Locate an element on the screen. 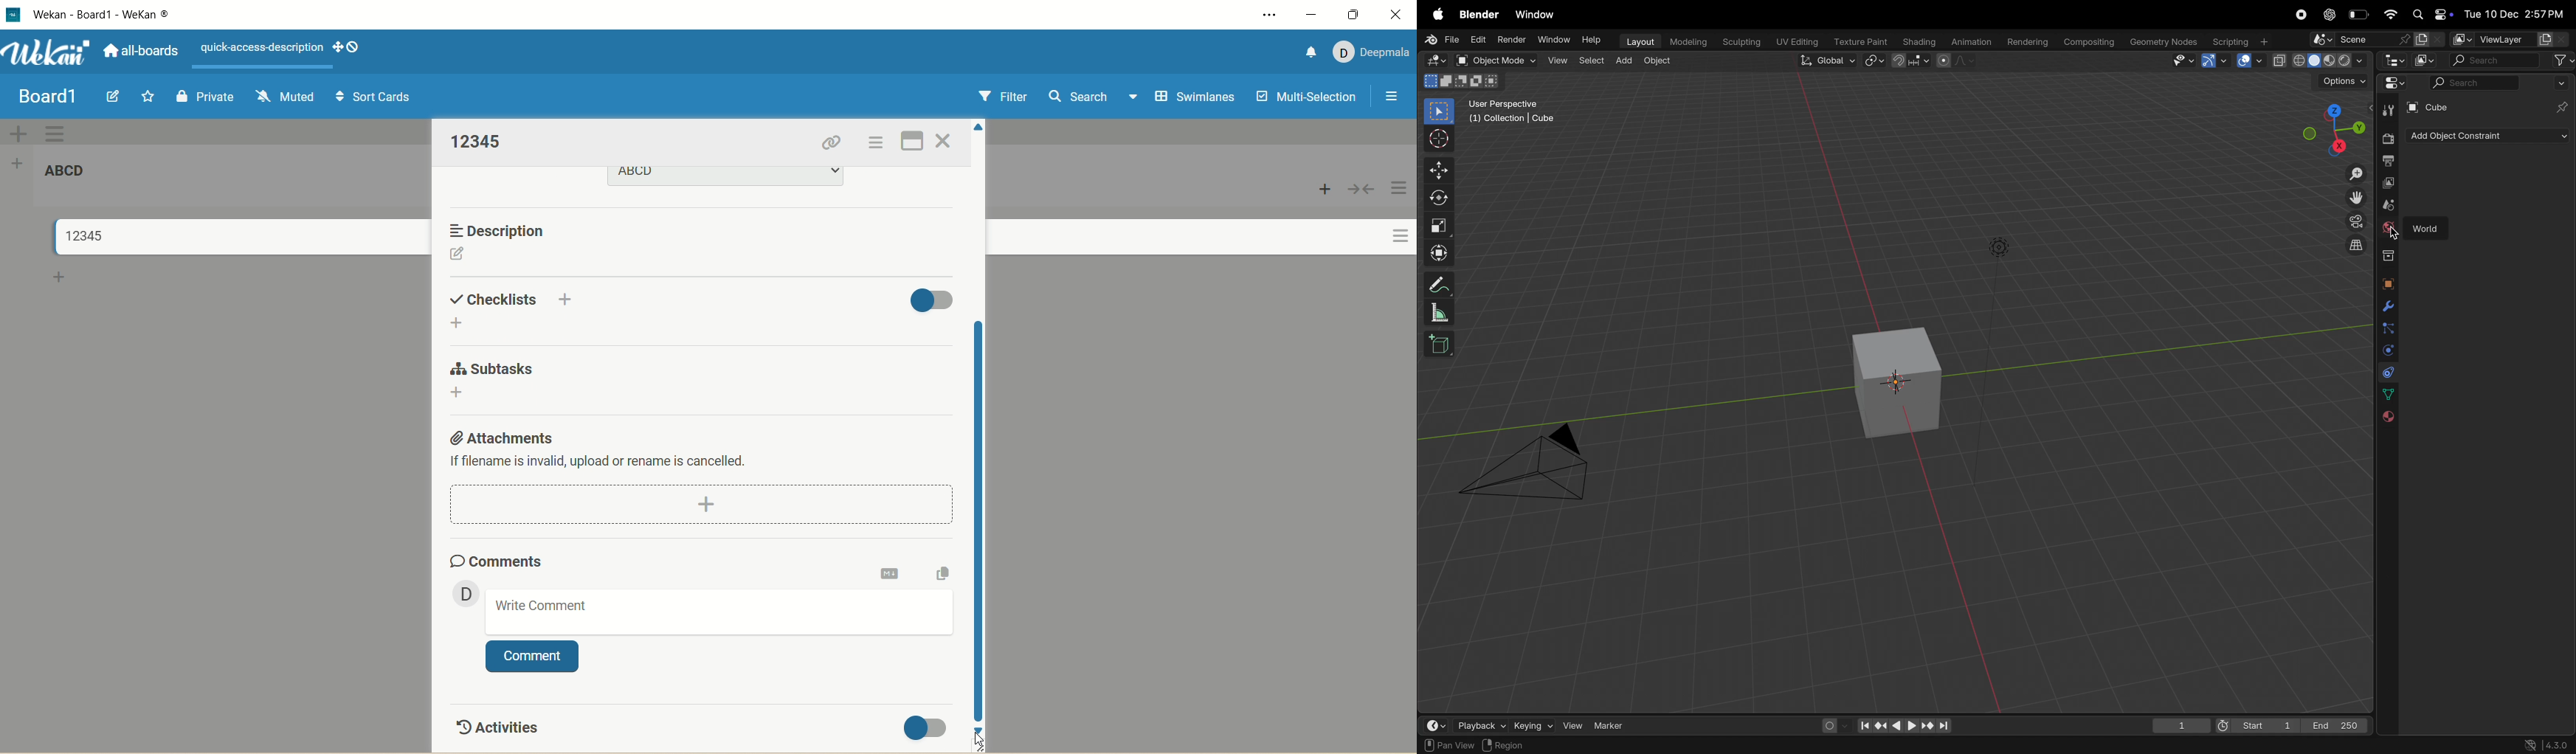 The image size is (2576, 756). click to scroll down is located at coordinates (979, 730).